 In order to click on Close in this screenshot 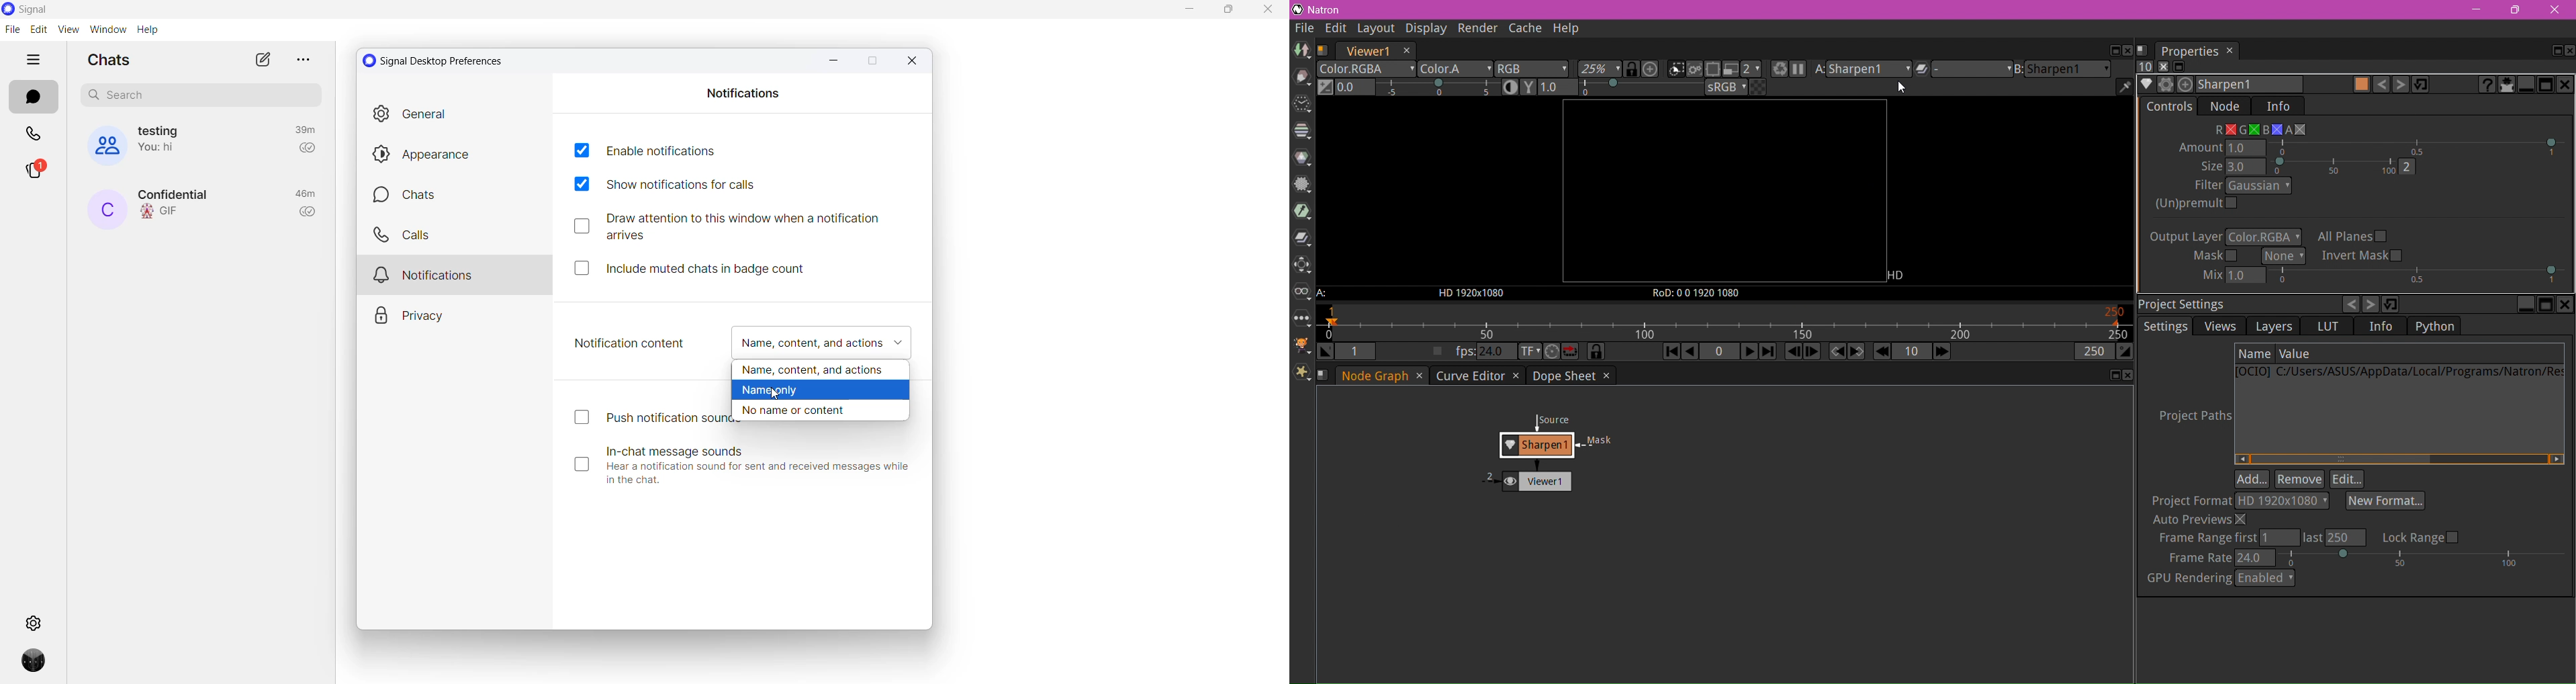, I will do `click(915, 62)`.